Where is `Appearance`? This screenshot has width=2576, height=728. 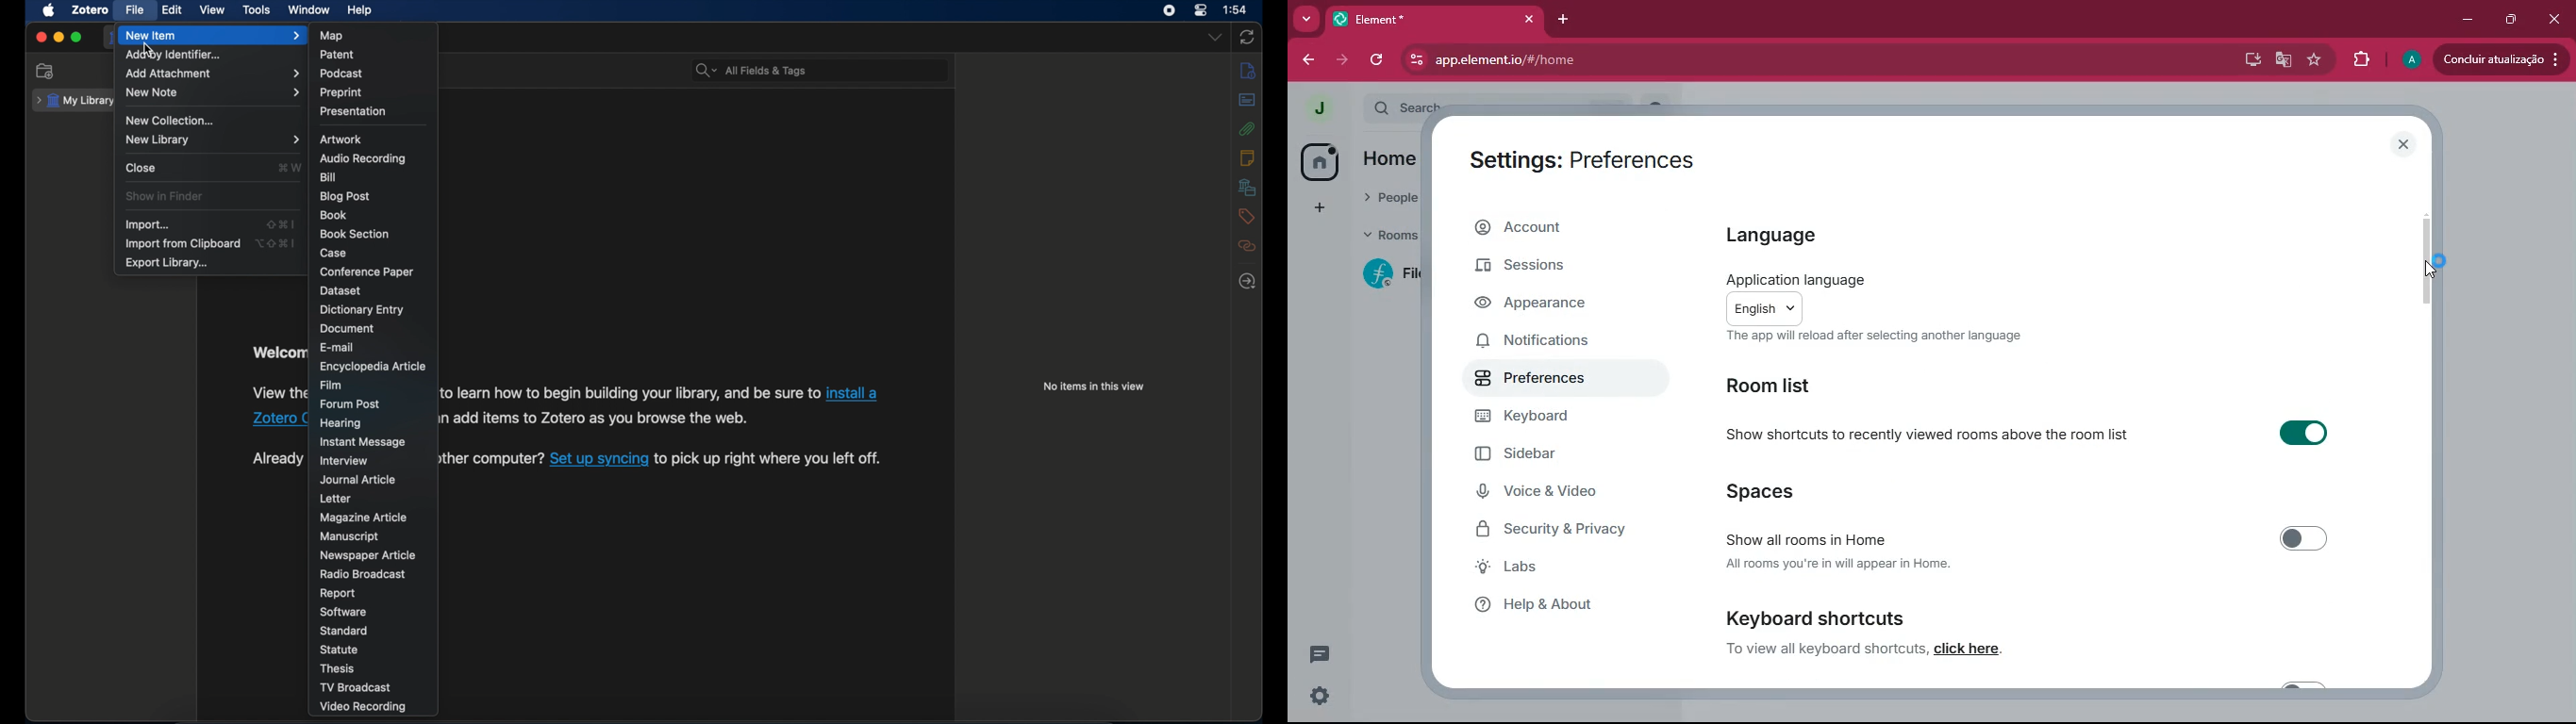 Appearance is located at coordinates (1537, 308).